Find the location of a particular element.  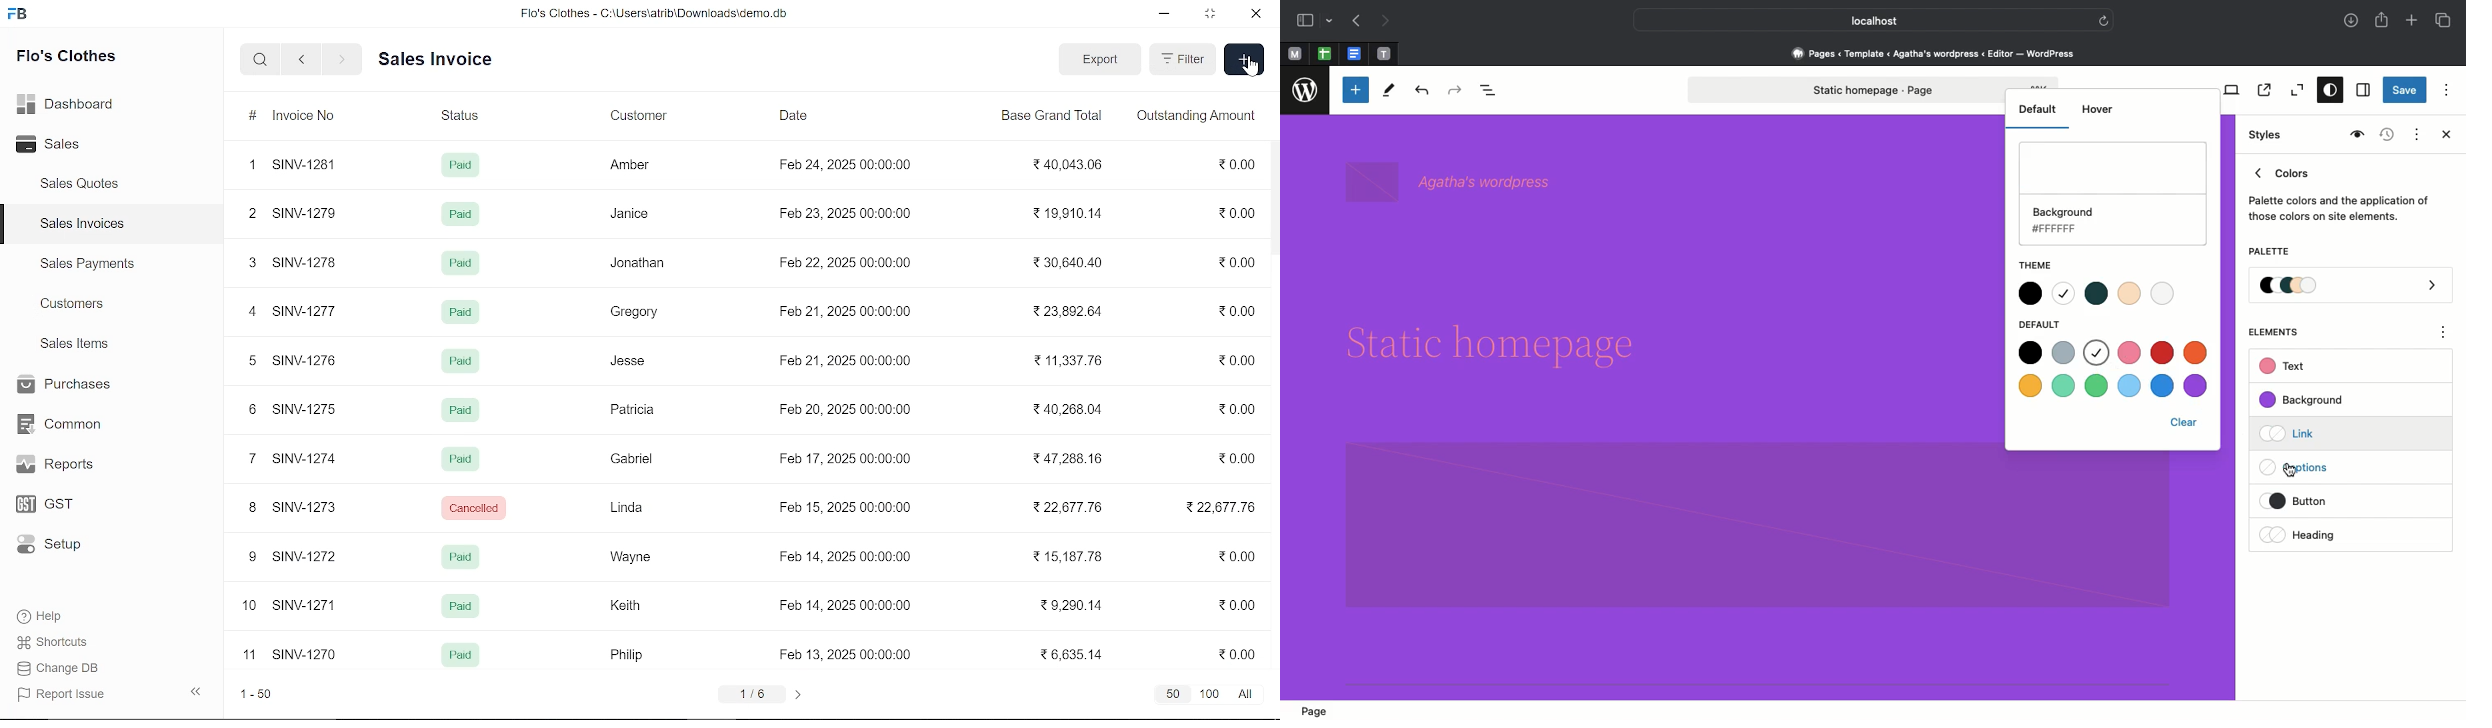

add  is located at coordinates (1244, 58).